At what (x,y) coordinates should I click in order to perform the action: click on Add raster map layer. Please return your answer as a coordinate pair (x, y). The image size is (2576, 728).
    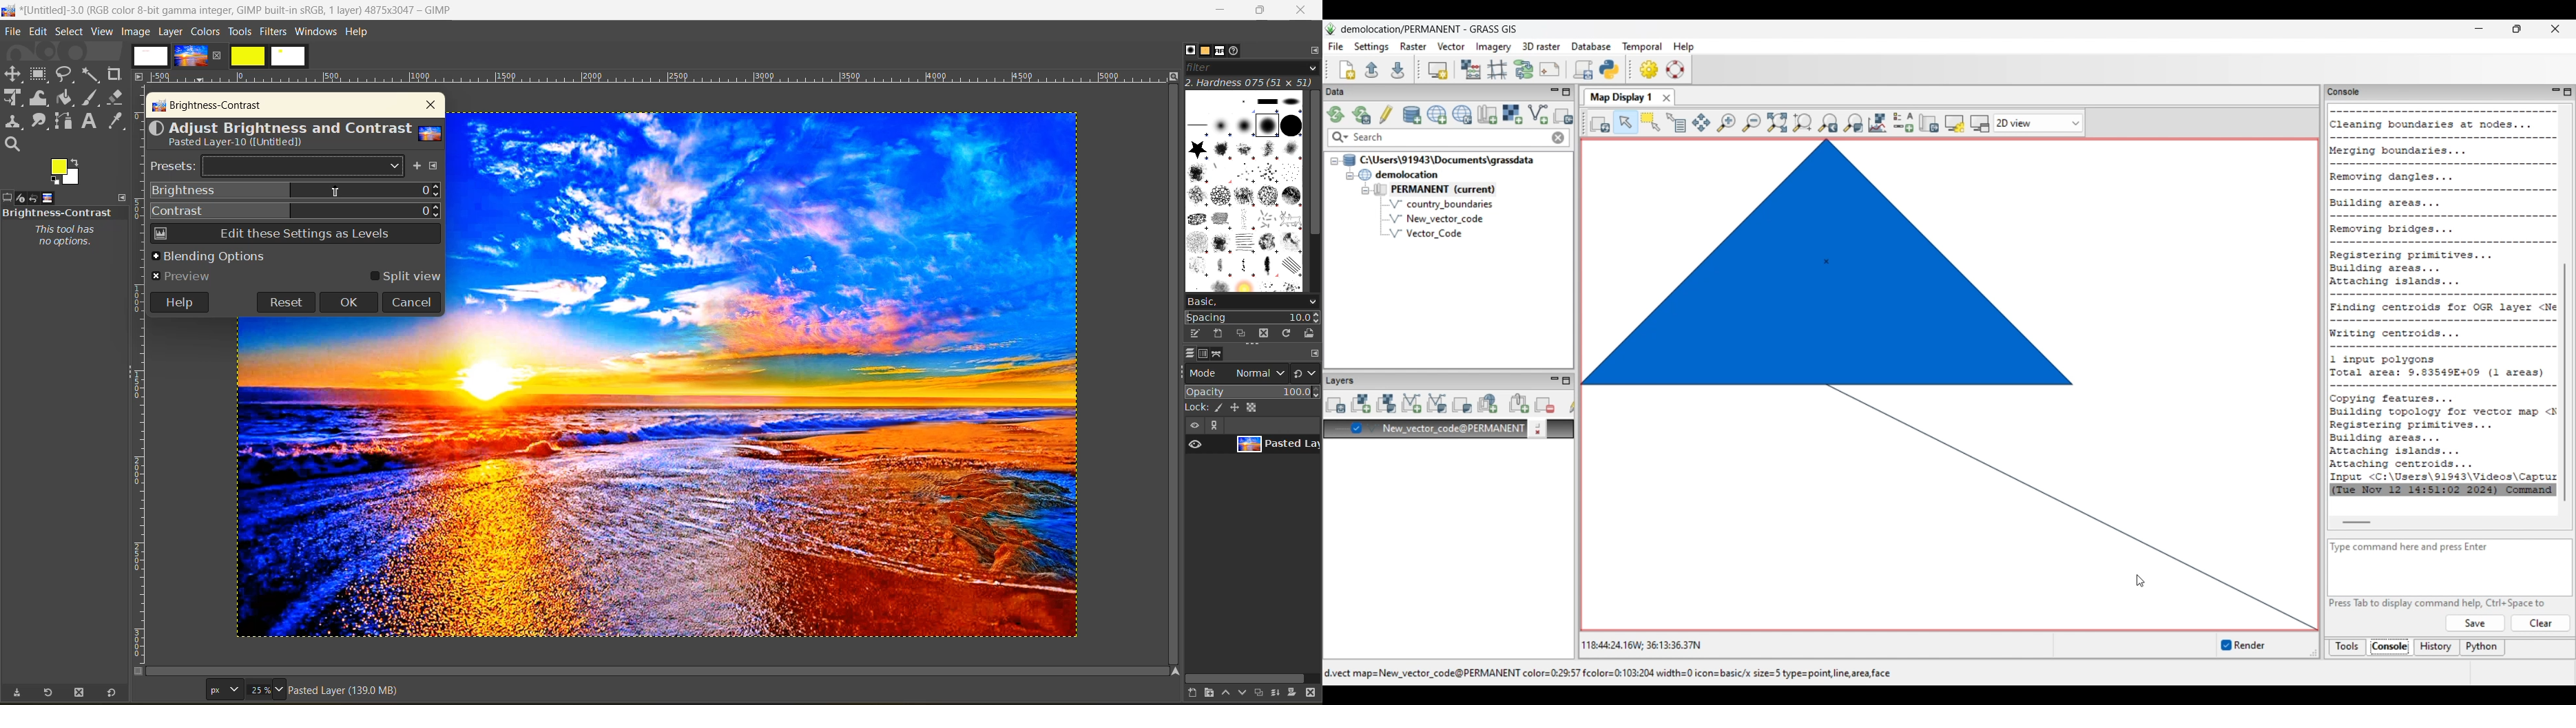
    Looking at the image, I should click on (1361, 403).